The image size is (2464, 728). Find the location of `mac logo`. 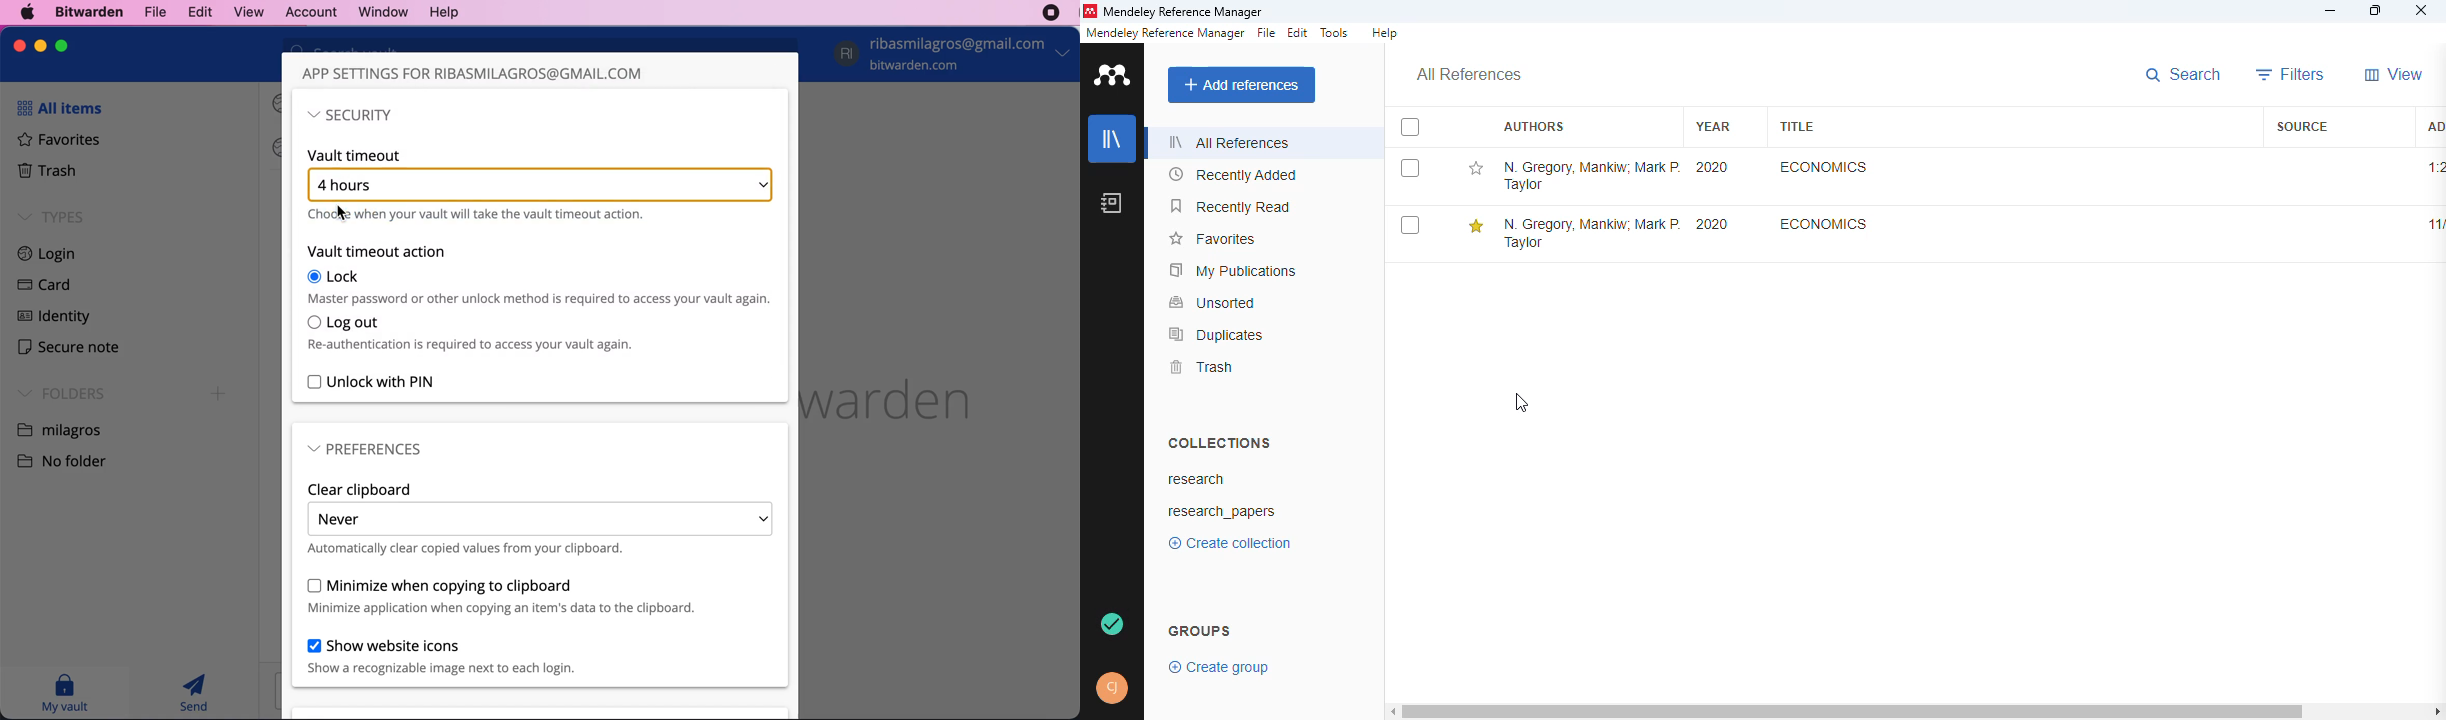

mac logo is located at coordinates (29, 12).